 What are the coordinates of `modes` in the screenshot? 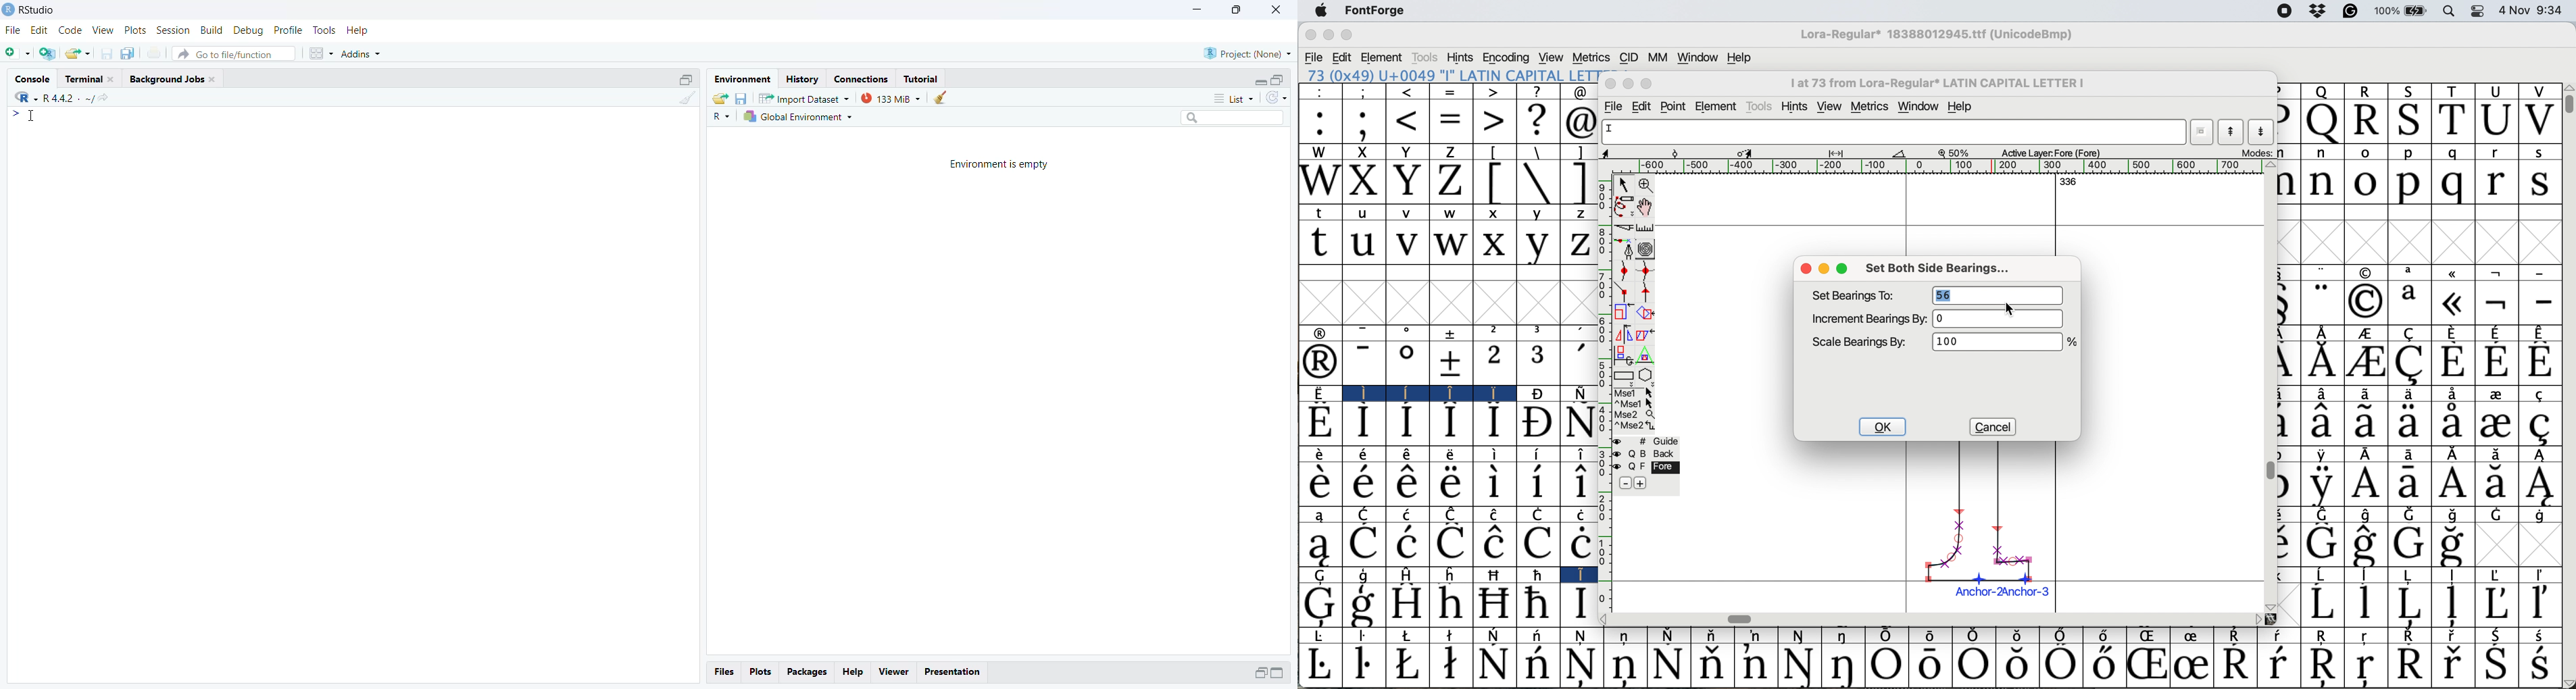 It's located at (2258, 153).